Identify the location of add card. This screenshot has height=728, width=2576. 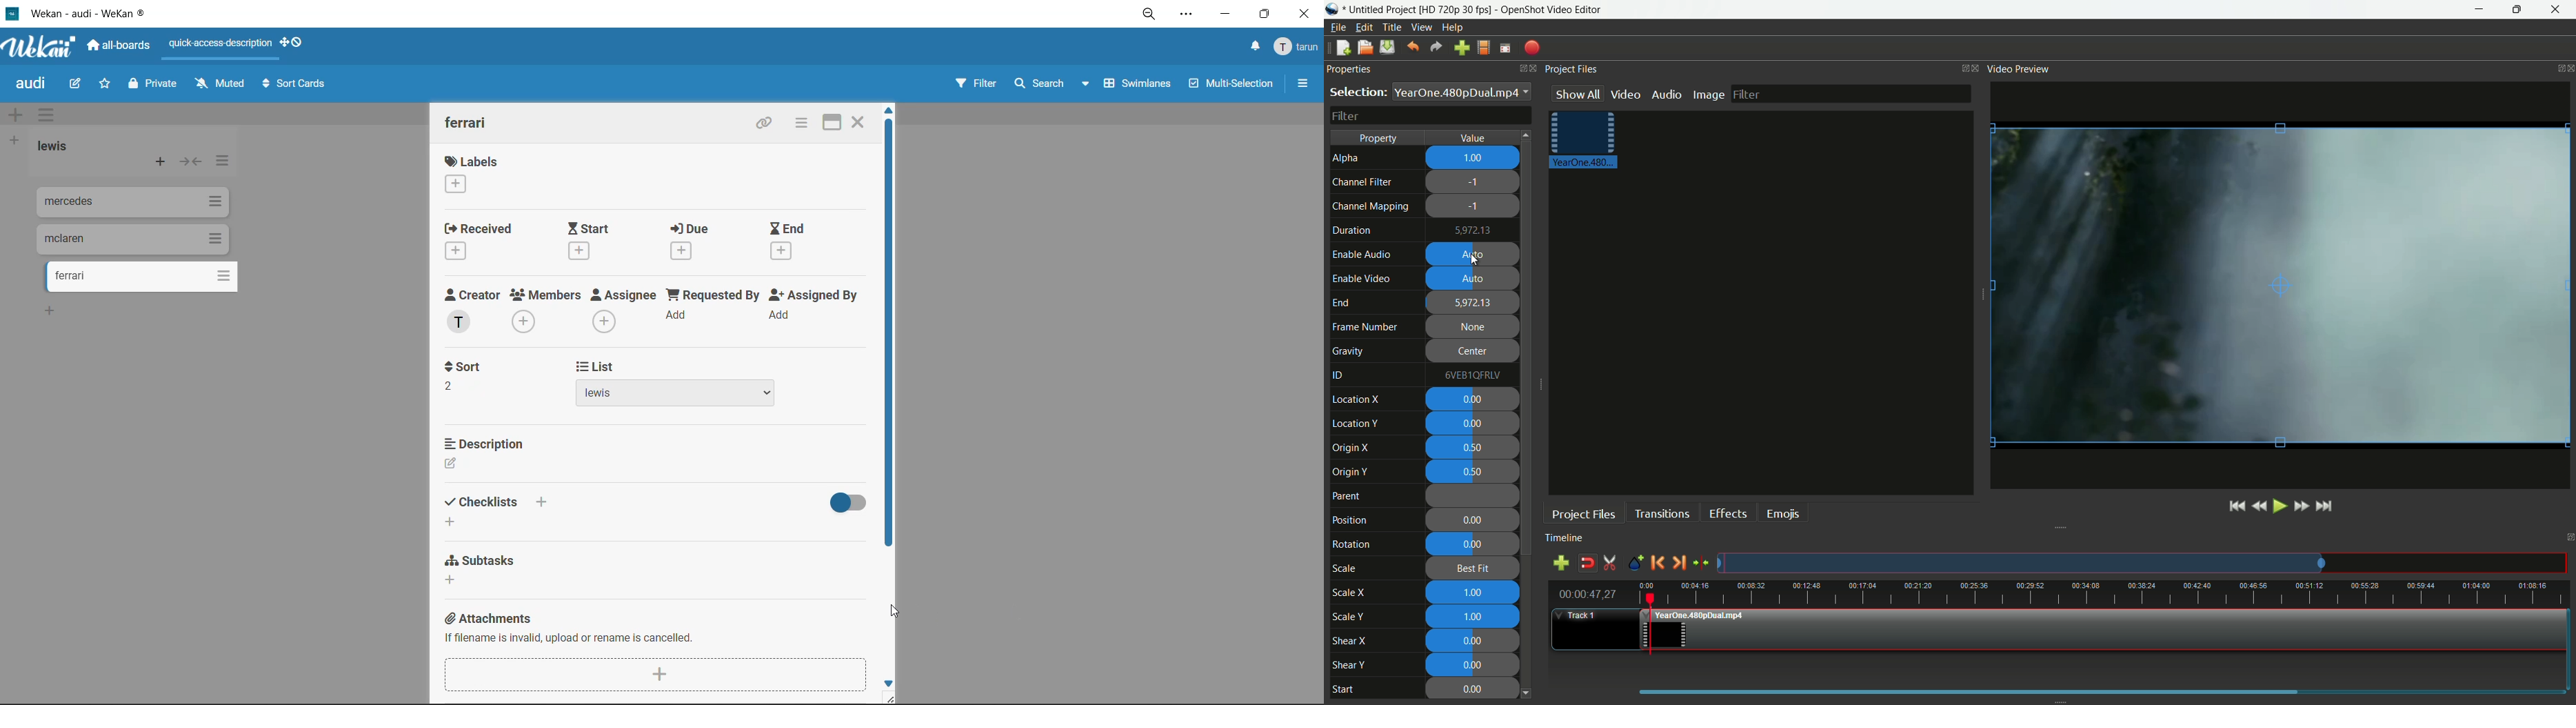
(161, 163).